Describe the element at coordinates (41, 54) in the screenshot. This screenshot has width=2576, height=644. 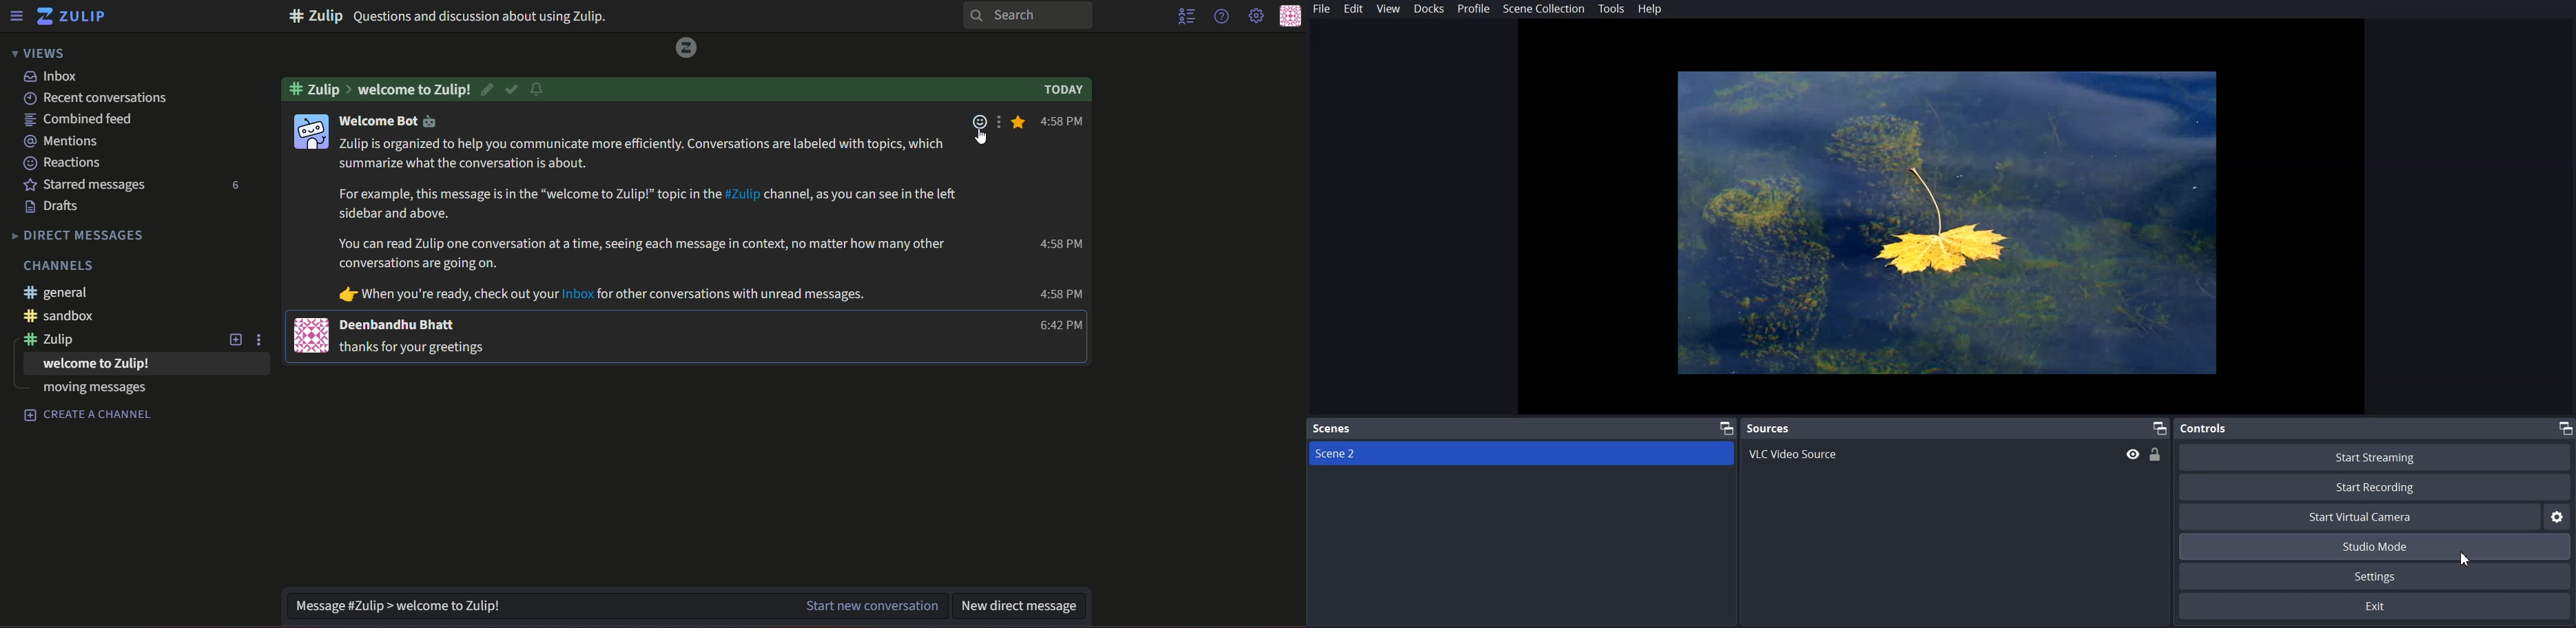
I see `views` at that location.